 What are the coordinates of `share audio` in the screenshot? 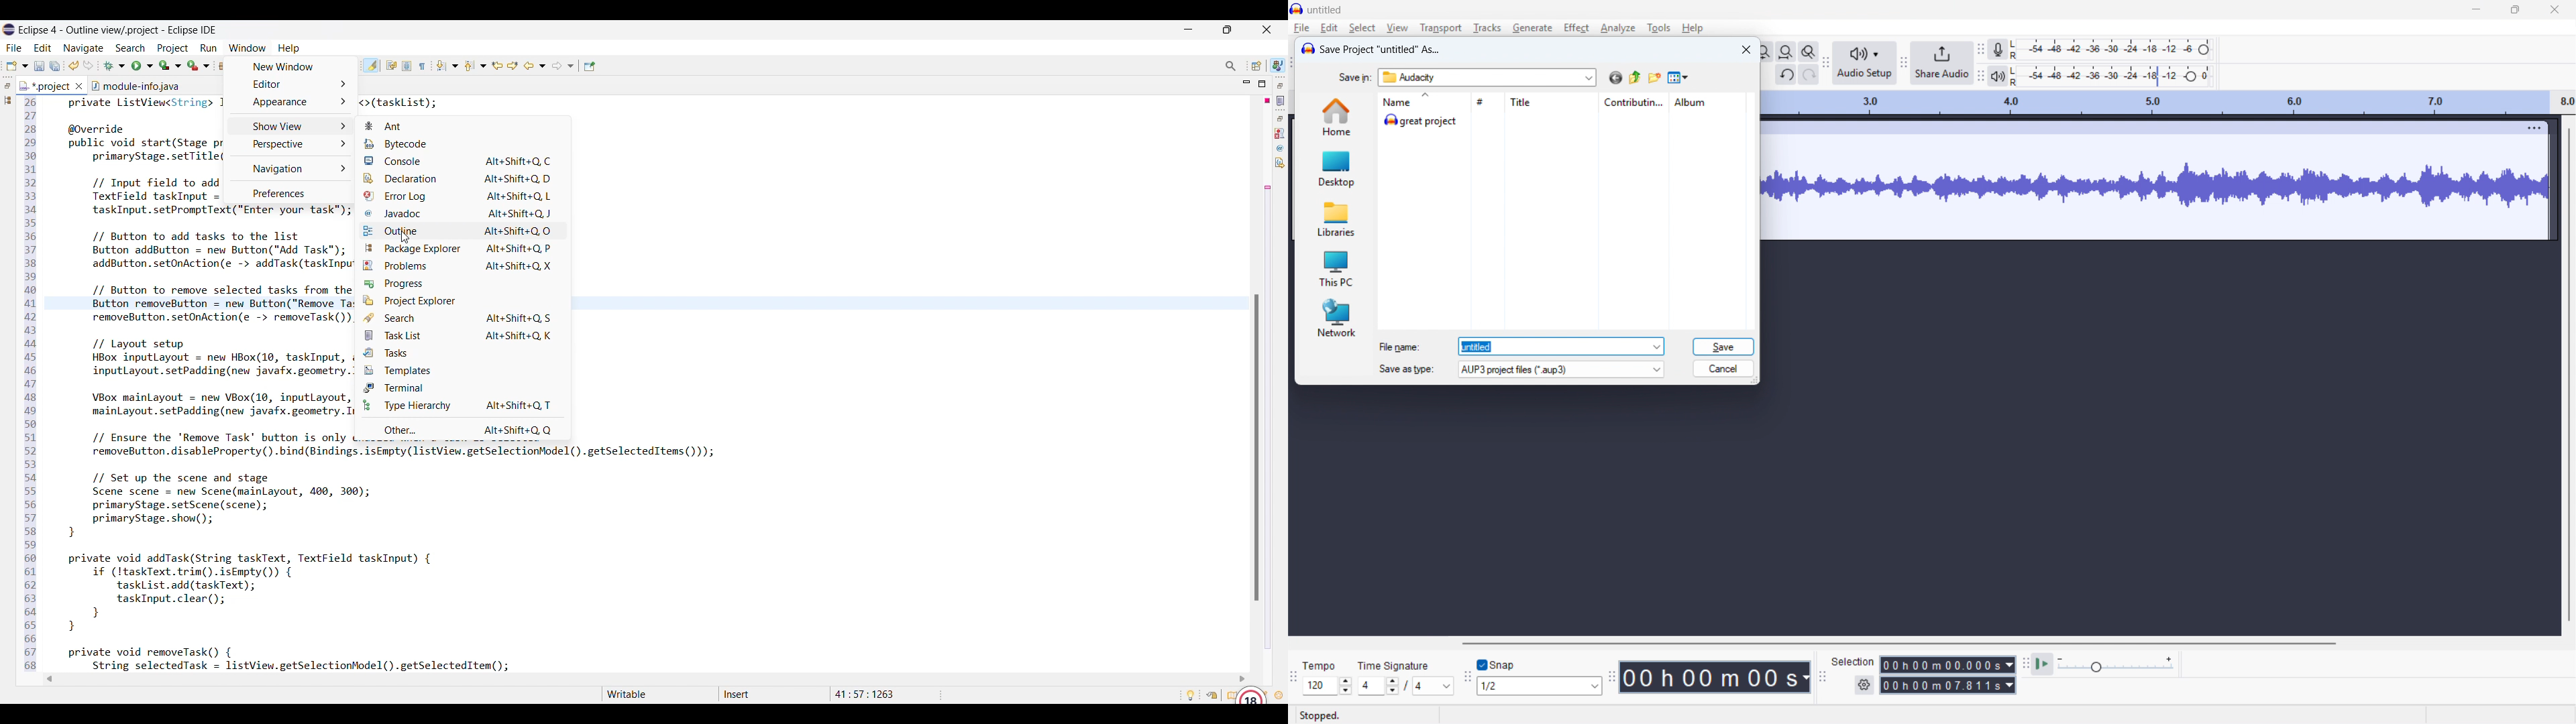 It's located at (1941, 64).